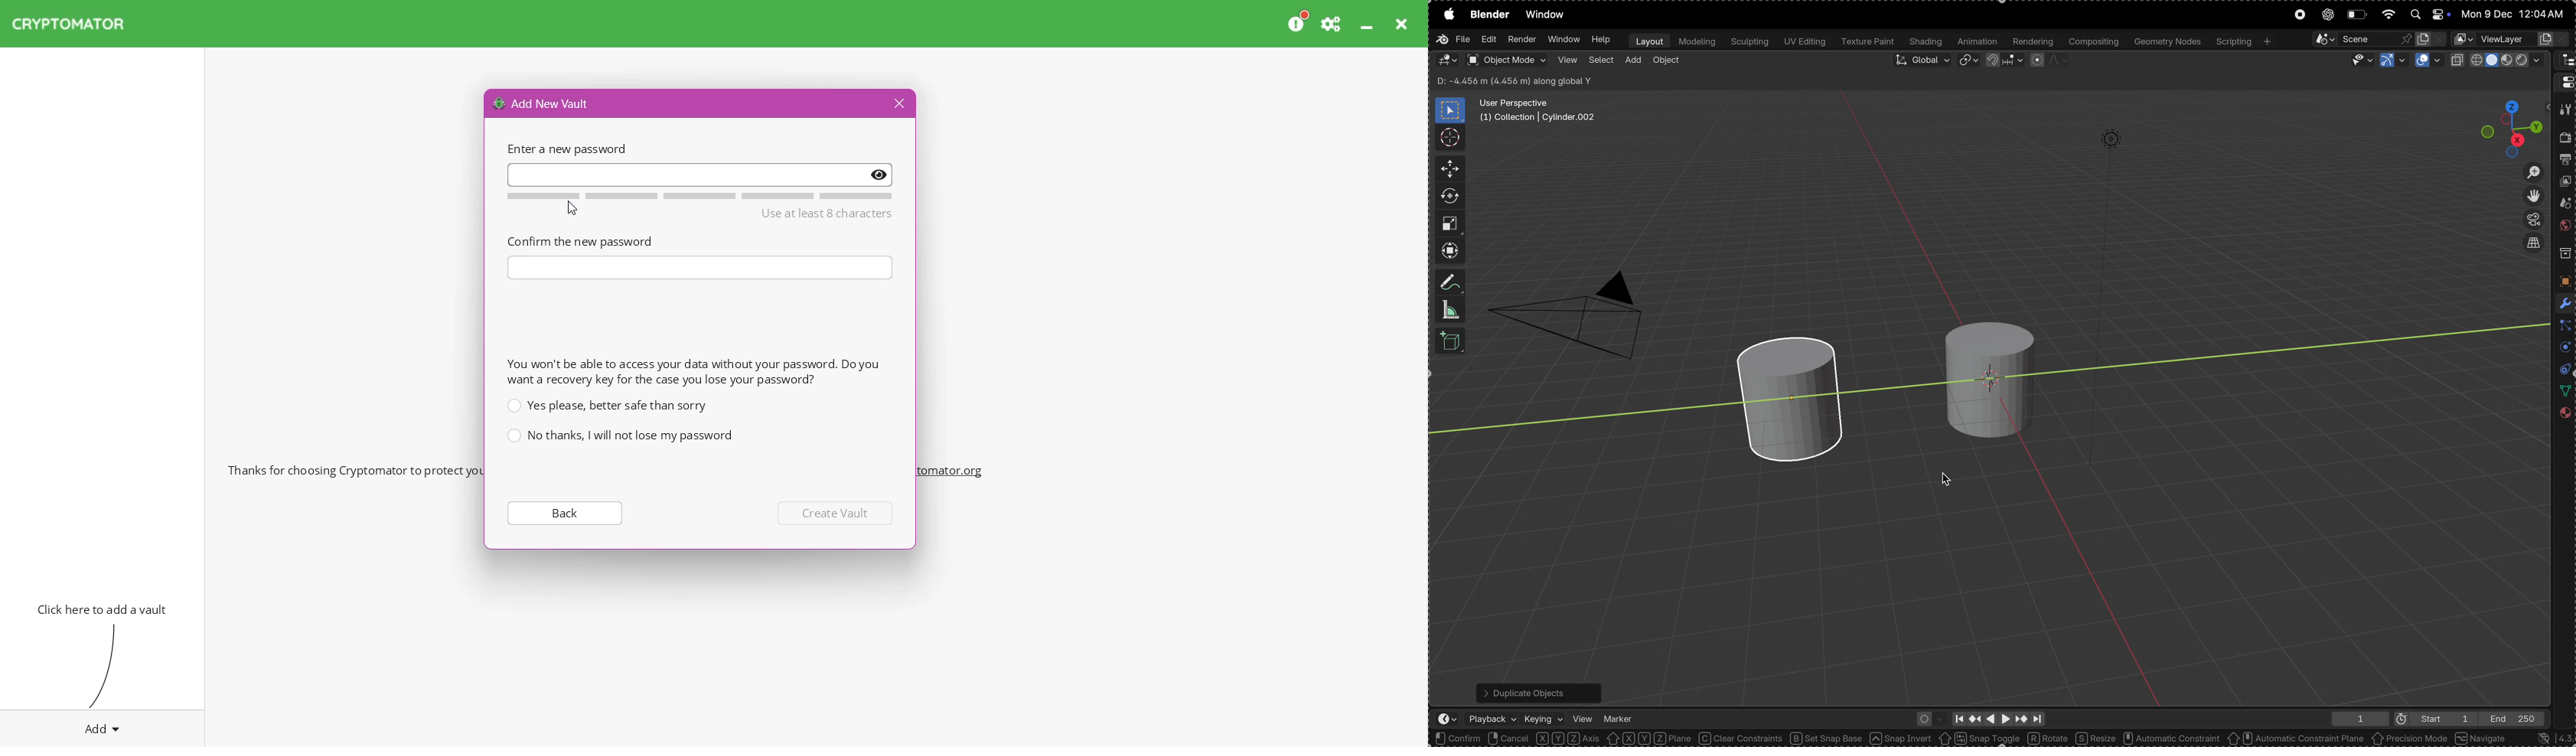 The height and width of the screenshot is (756, 2576). What do you see at coordinates (2513, 125) in the screenshot?
I see `view point` at bounding box center [2513, 125].